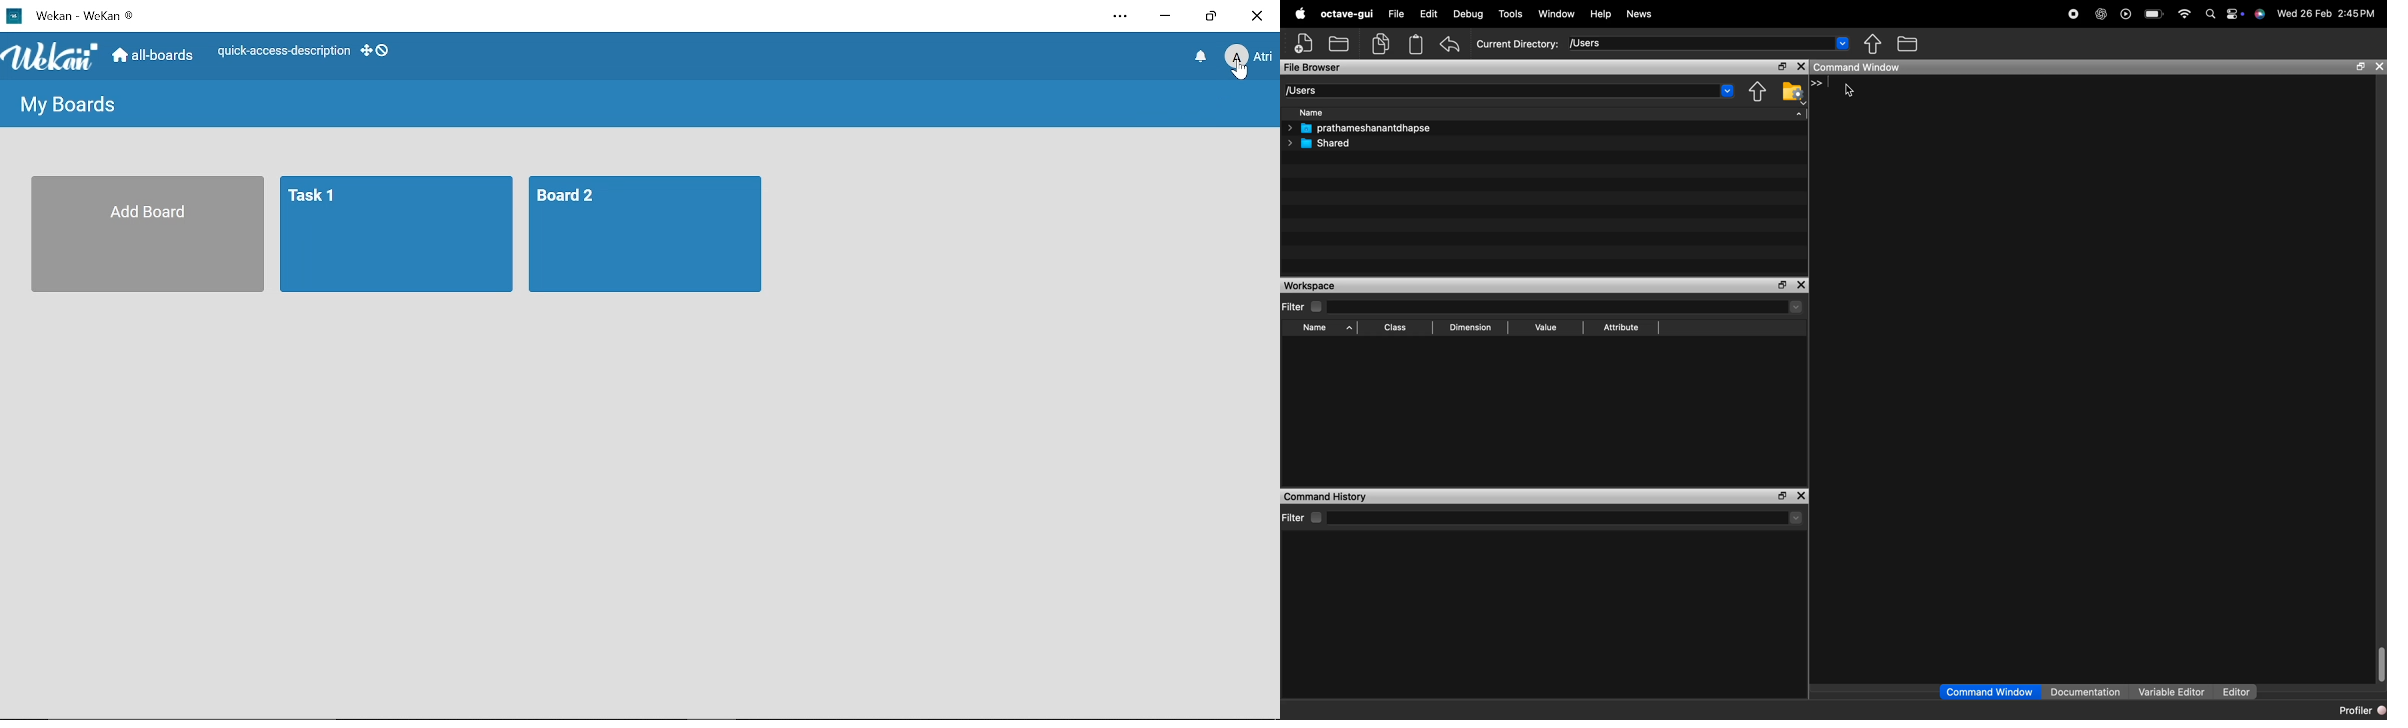 The width and height of the screenshot is (2408, 728). I want to click on Minimize, so click(1165, 19).